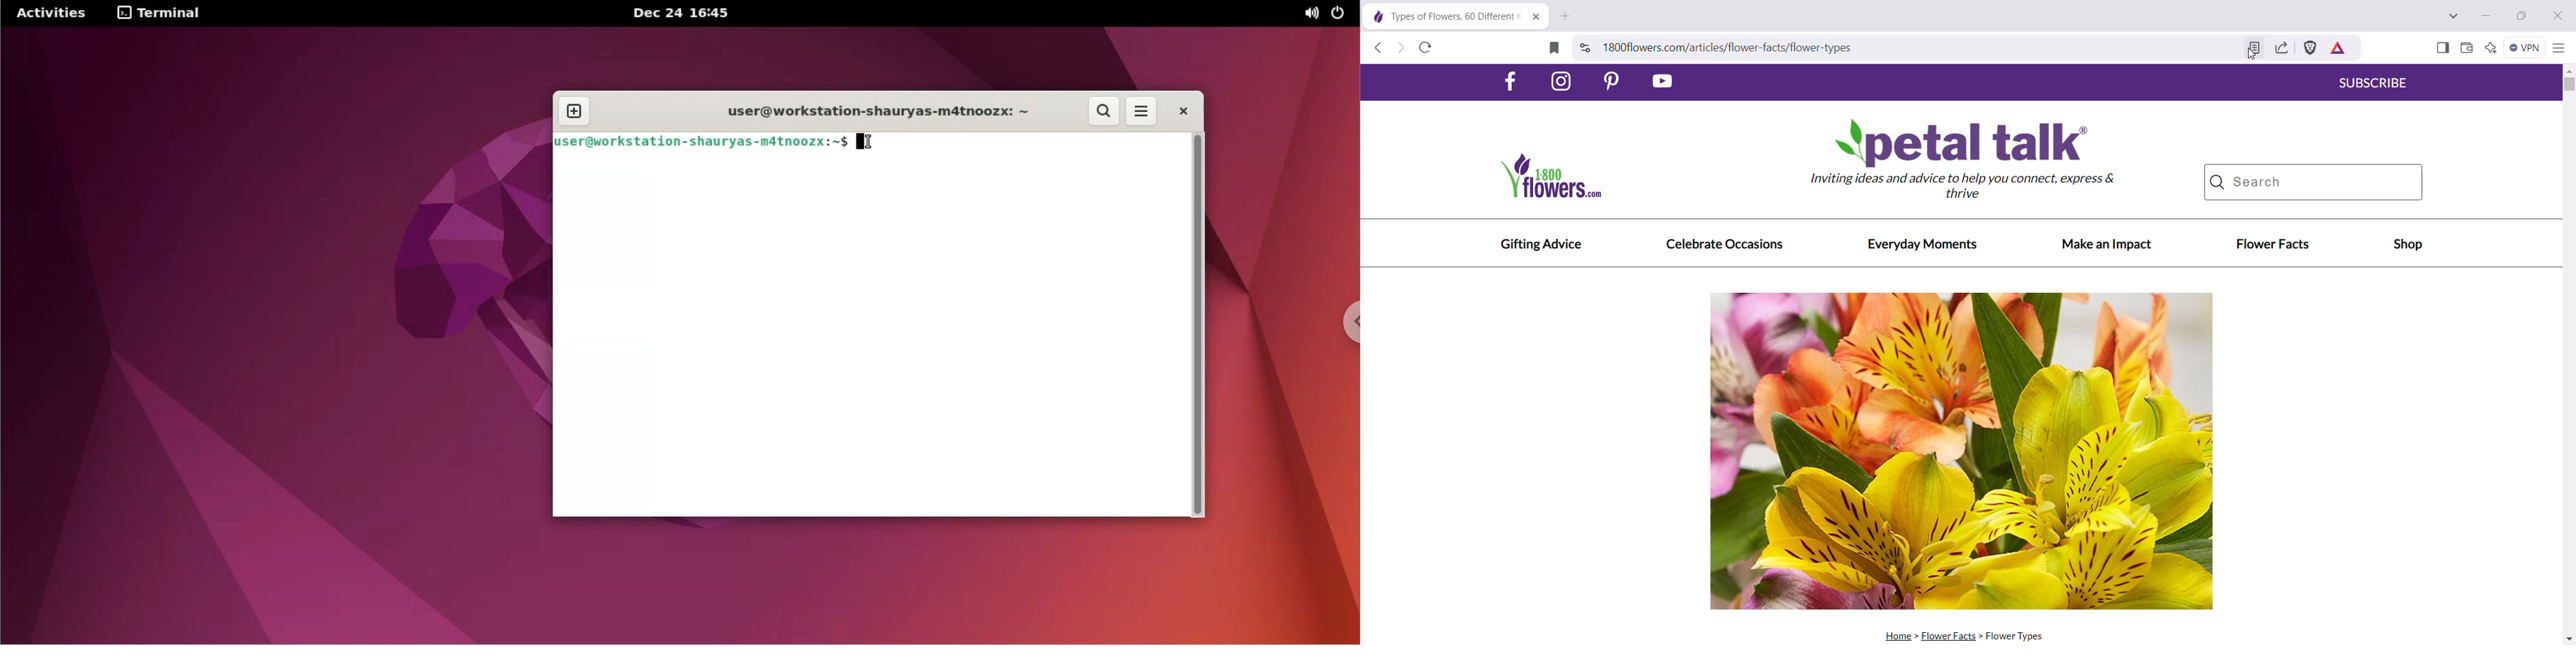 This screenshot has height=672, width=2576. Describe the element at coordinates (2558, 49) in the screenshot. I see `Customize and control Brave` at that location.